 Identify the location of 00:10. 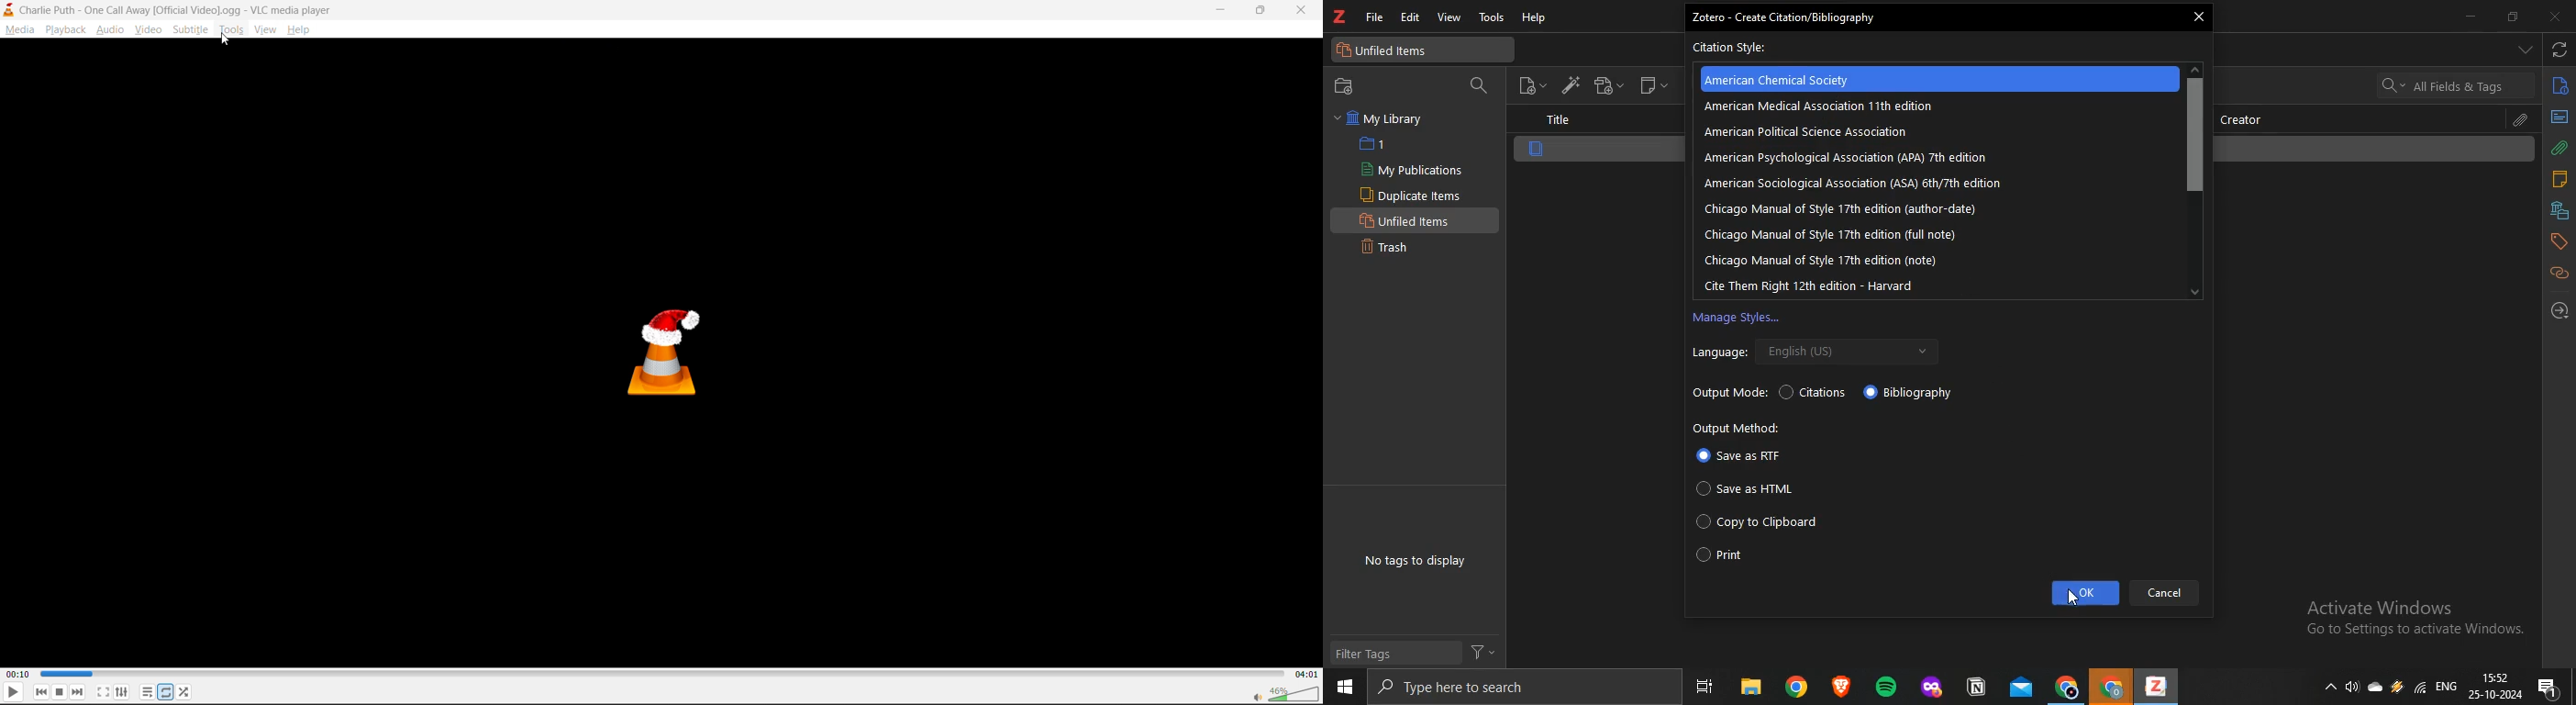
(19, 671).